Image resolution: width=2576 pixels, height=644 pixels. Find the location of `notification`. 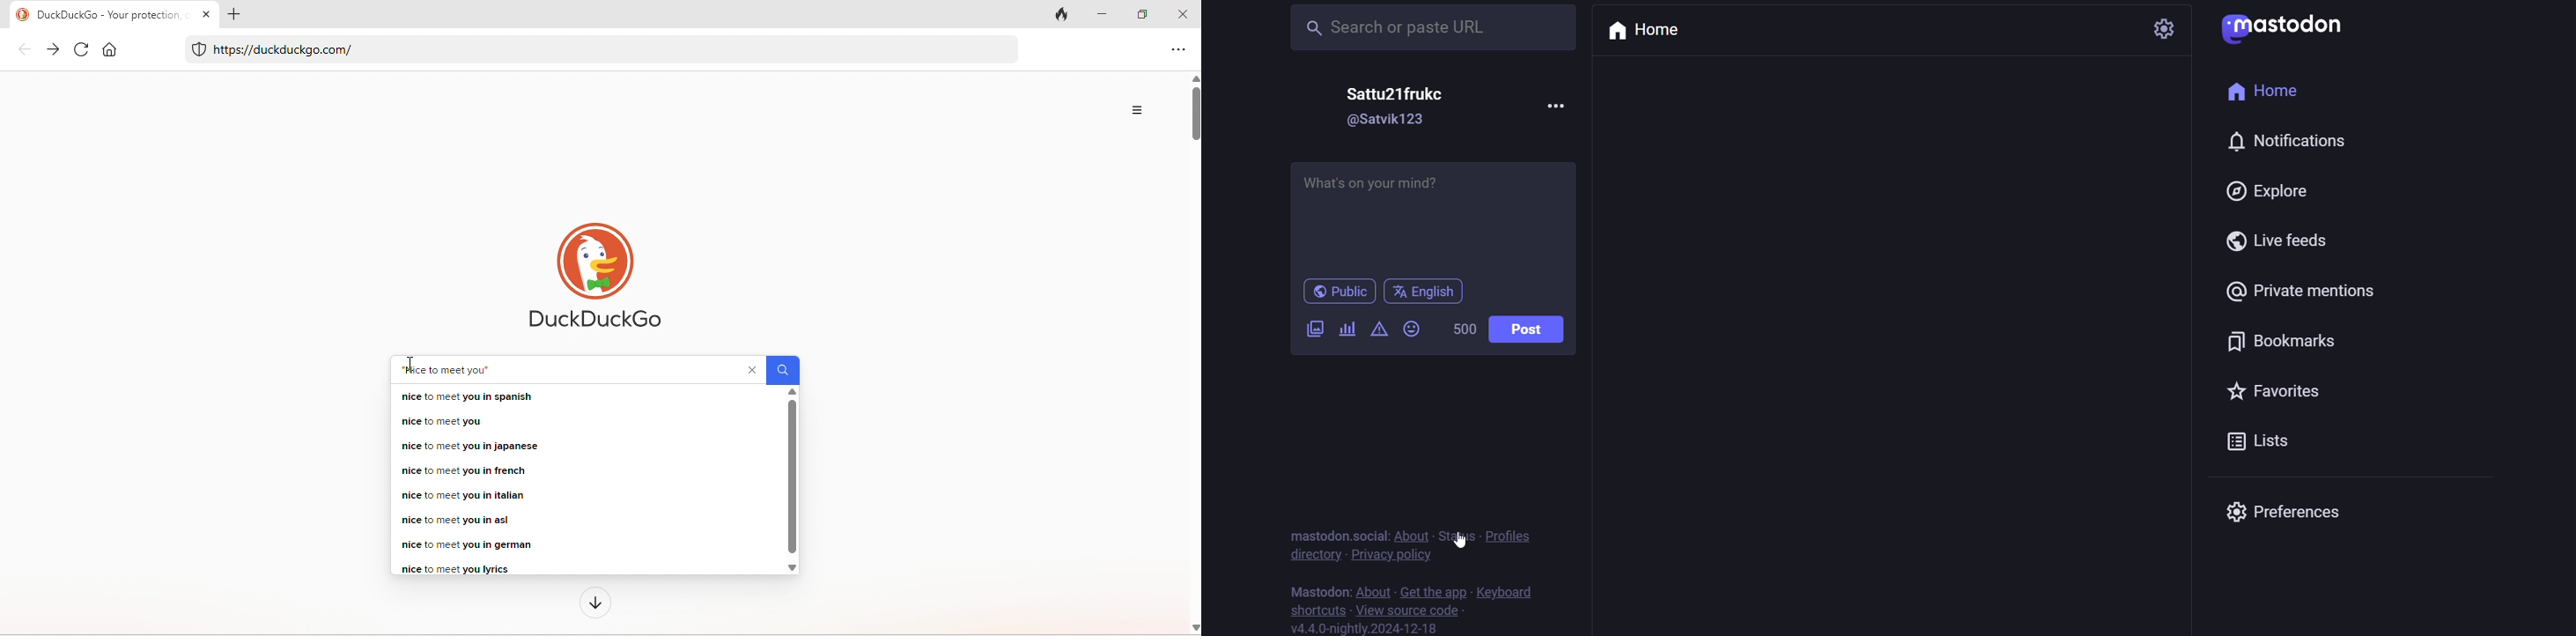

notification is located at coordinates (2287, 138).